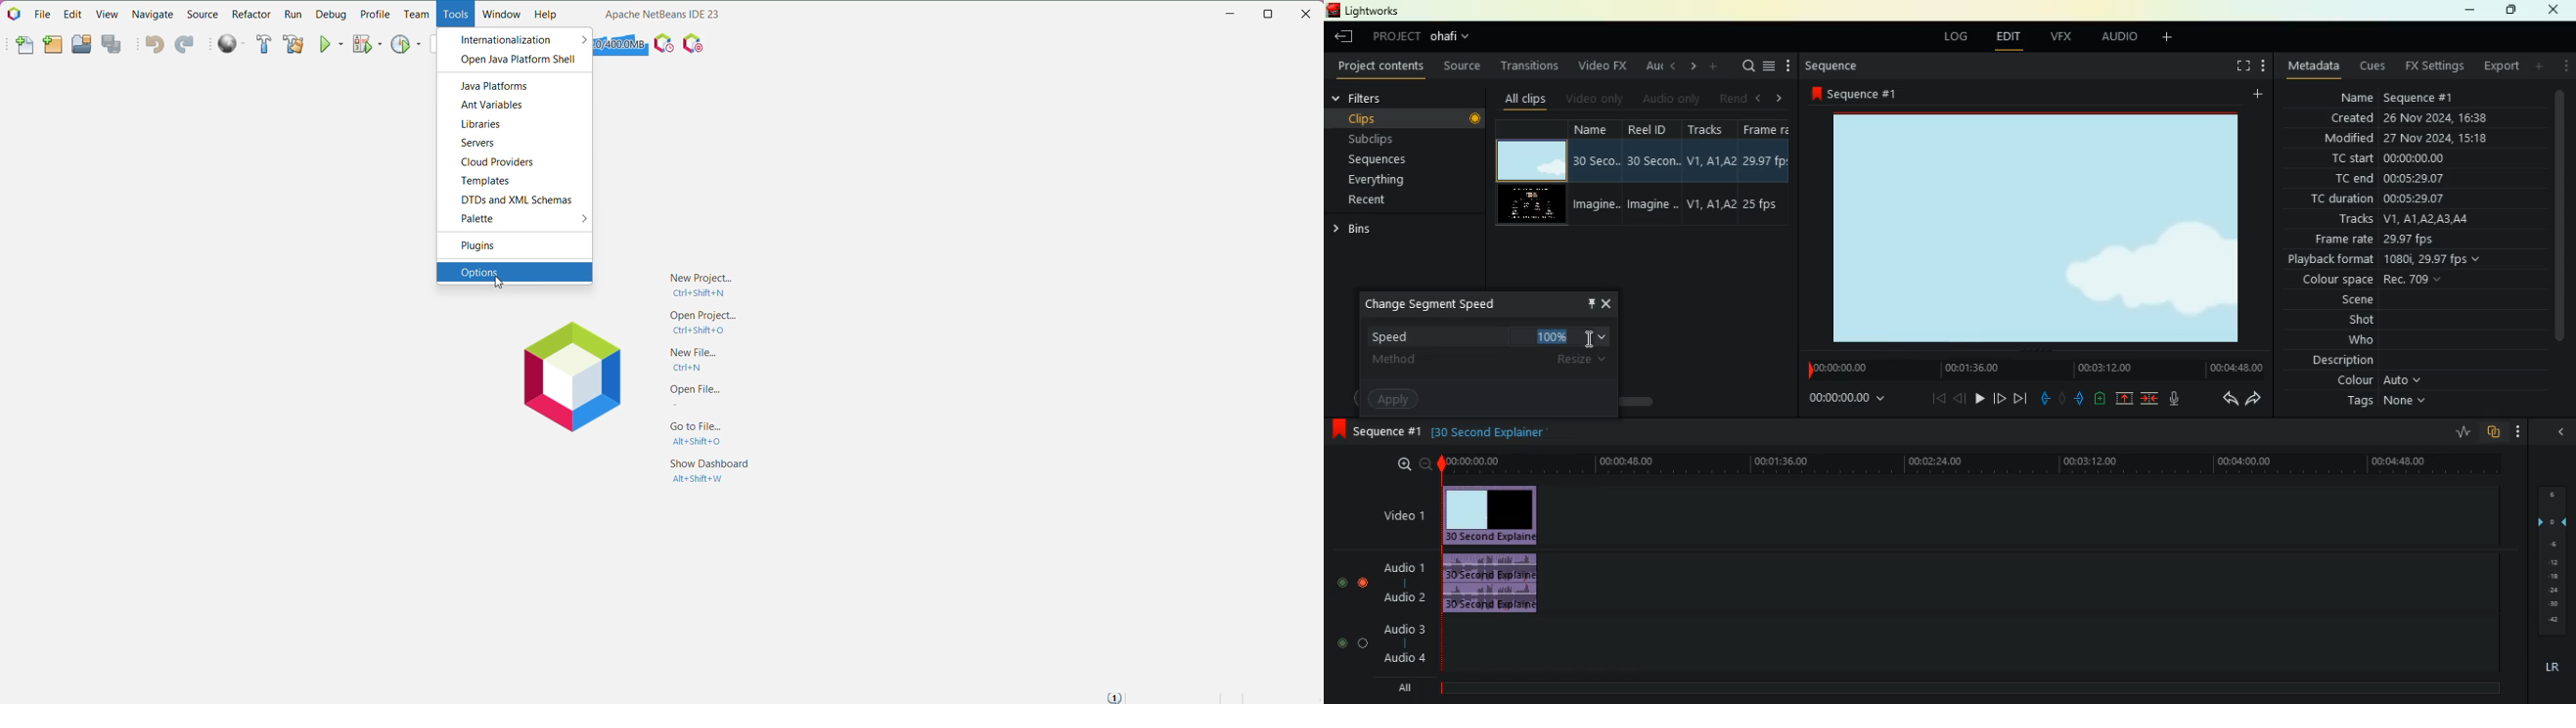 This screenshot has width=2576, height=728. I want to click on all clips, so click(1529, 99).